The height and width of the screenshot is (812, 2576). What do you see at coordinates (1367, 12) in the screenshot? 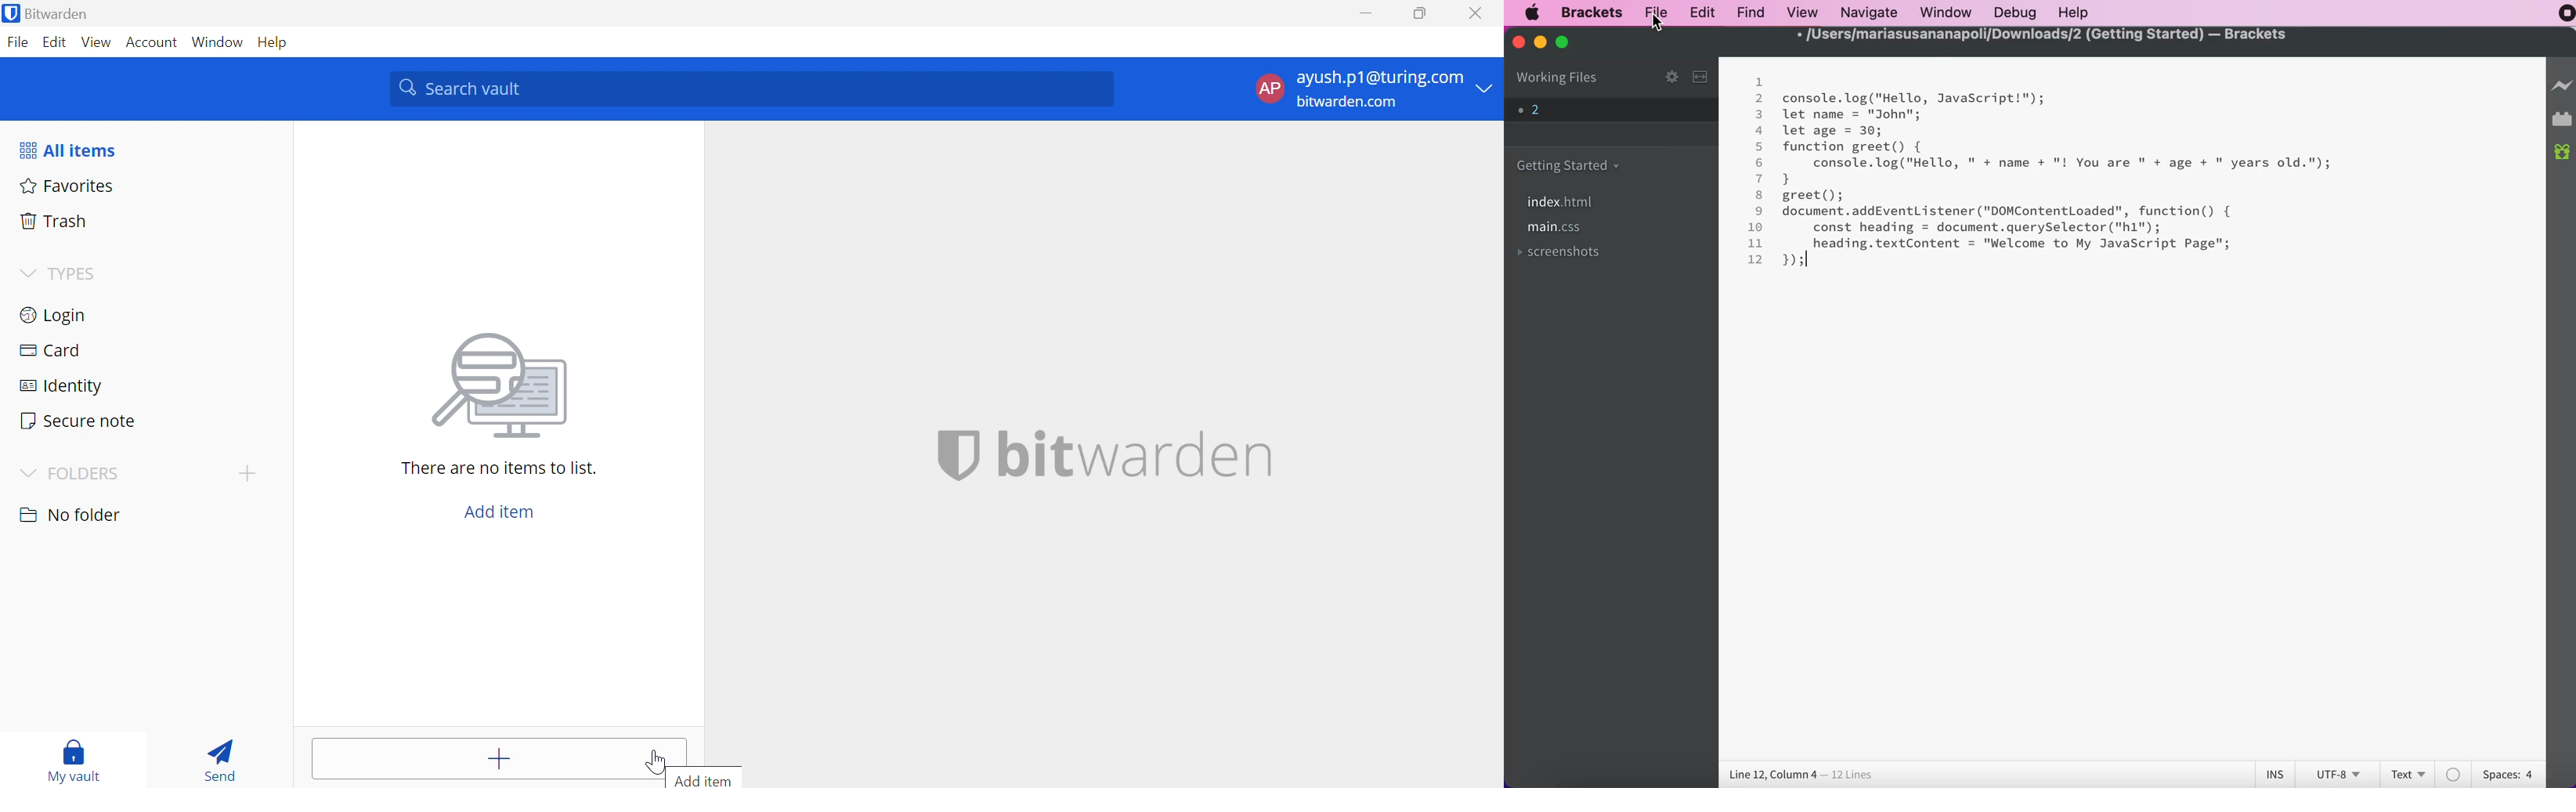
I see `Minimize` at bounding box center [1367, 12].